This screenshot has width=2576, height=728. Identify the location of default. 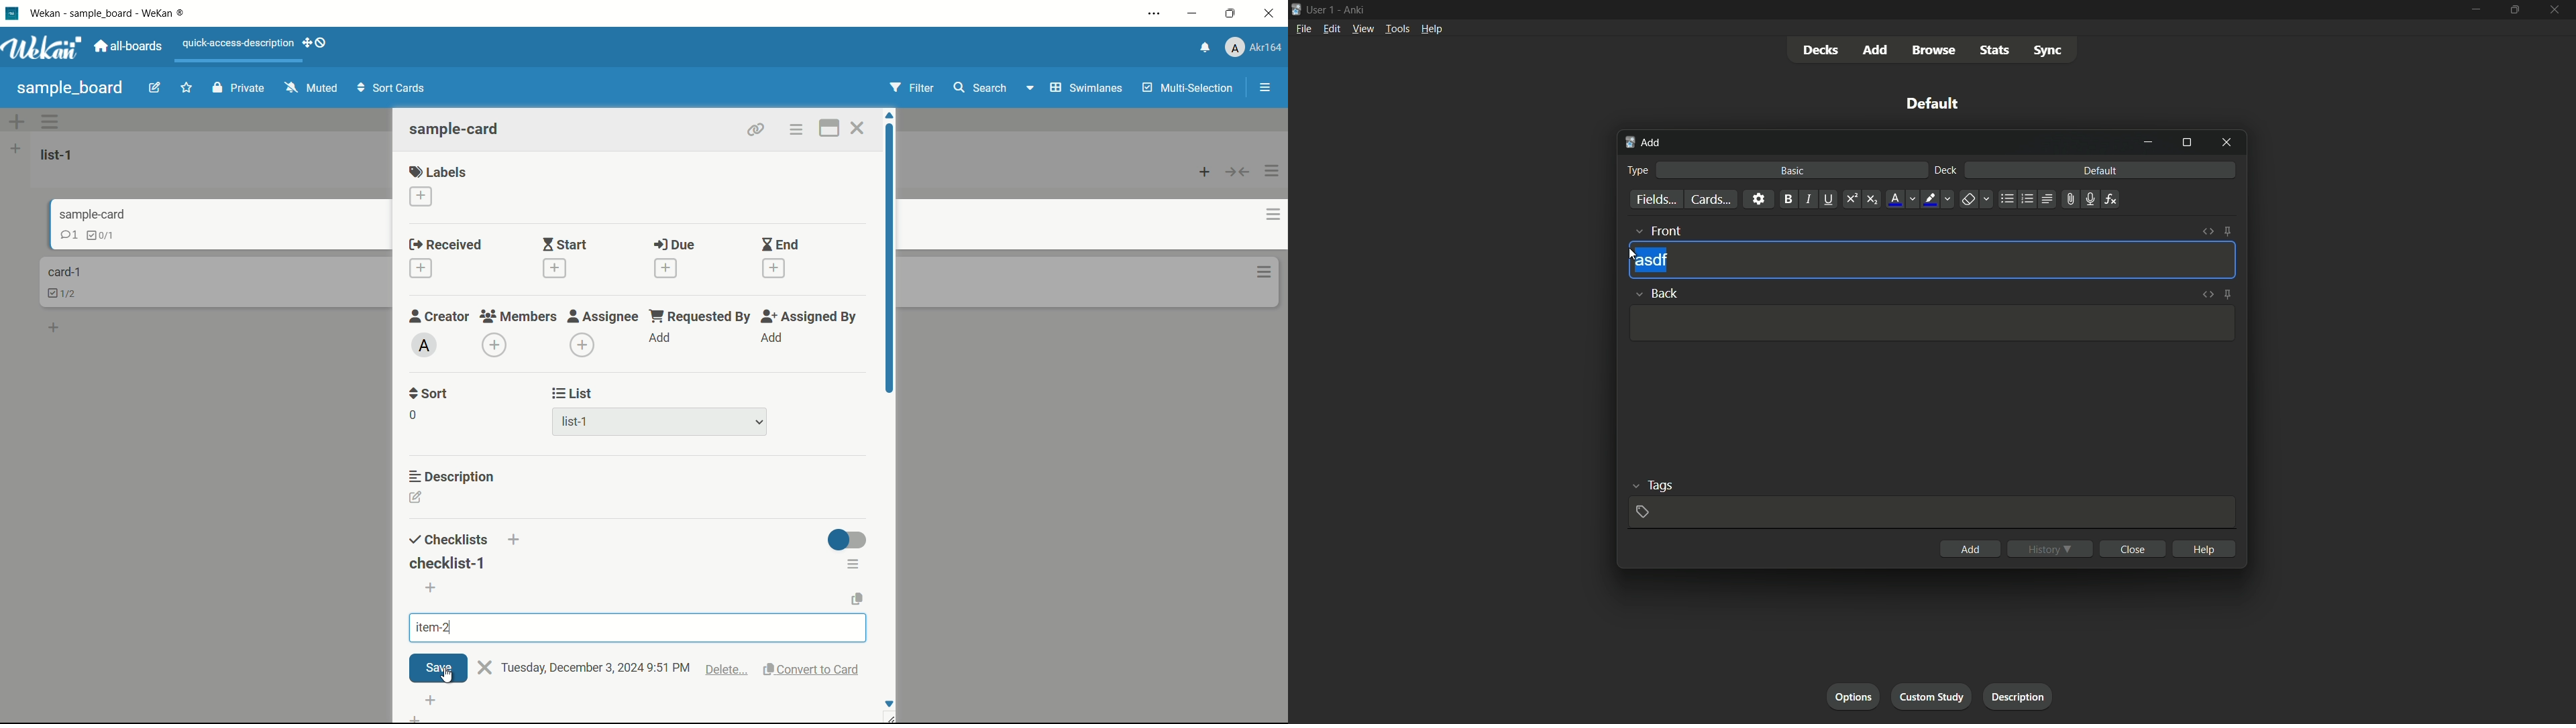
(2102, 170).